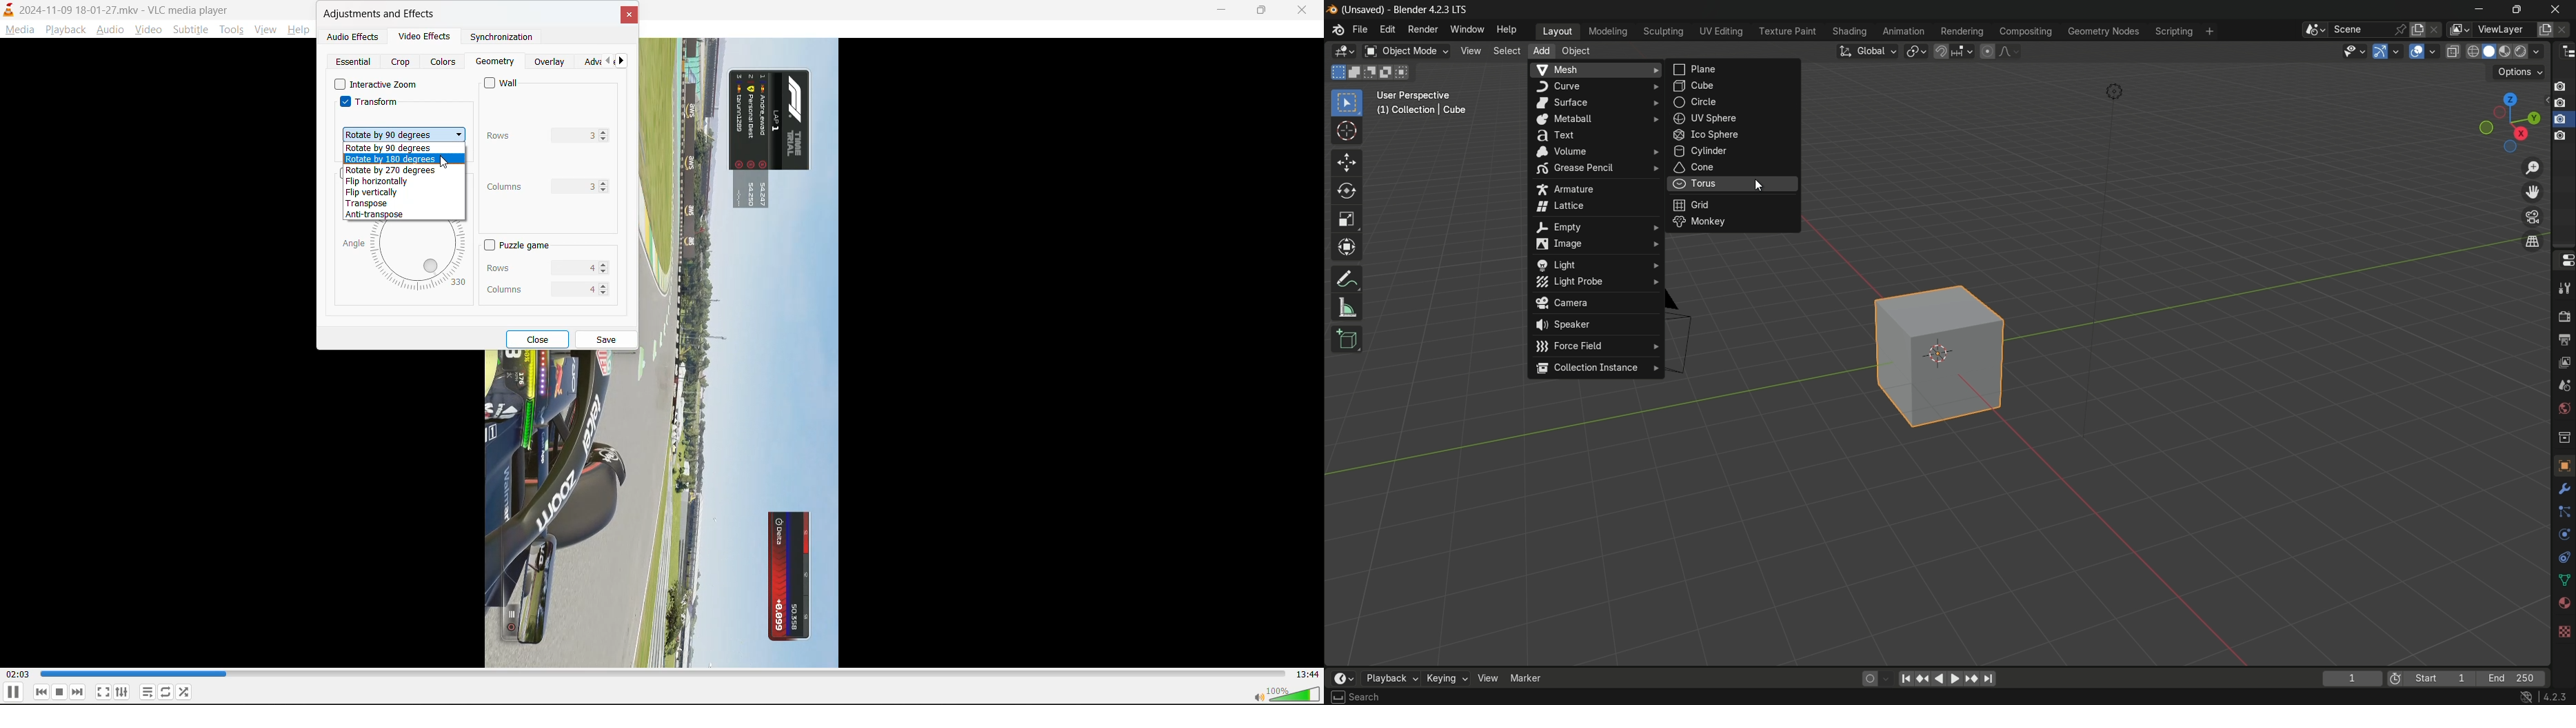  What do you see at coordinates (1347, 163) in the screenshot?
I see `move` at bounding box center [1347, 163].